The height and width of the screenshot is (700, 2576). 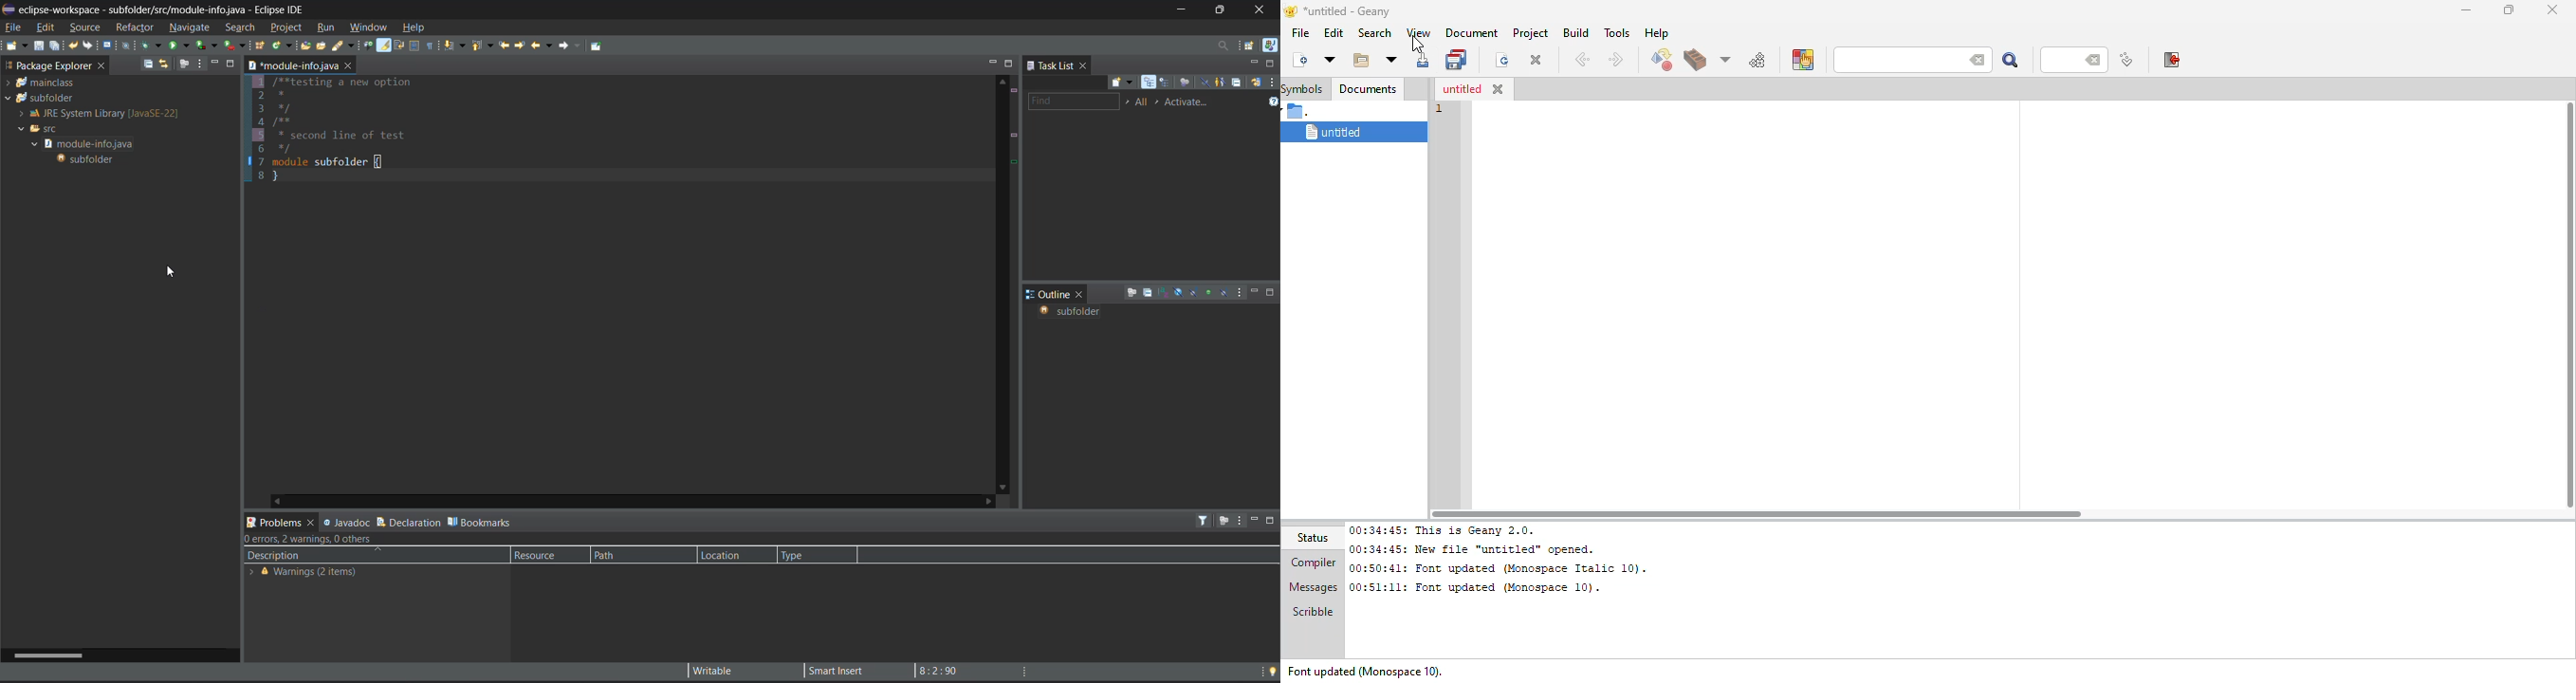 What do you see at coordinates (41, 128) in the screenshot?
I see `src` at bounding box center [41, 128].